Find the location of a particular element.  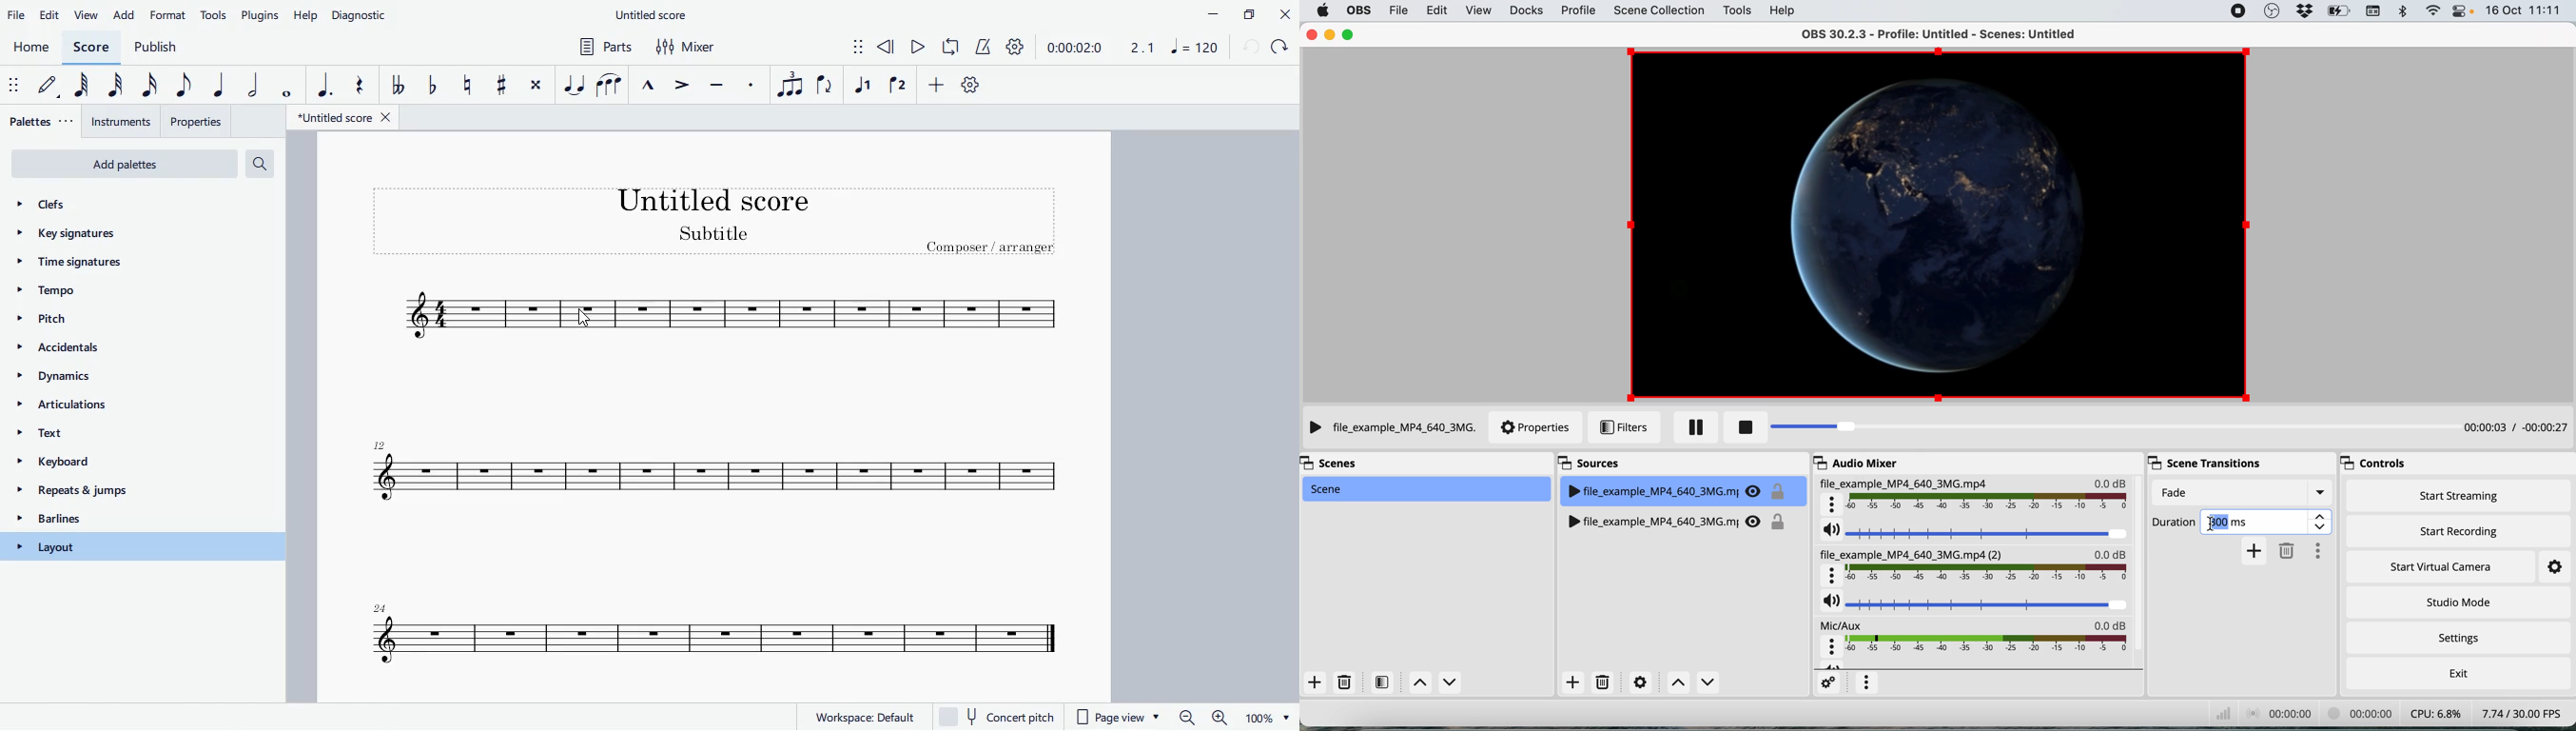

current source is located at coordinates (1933, 224).